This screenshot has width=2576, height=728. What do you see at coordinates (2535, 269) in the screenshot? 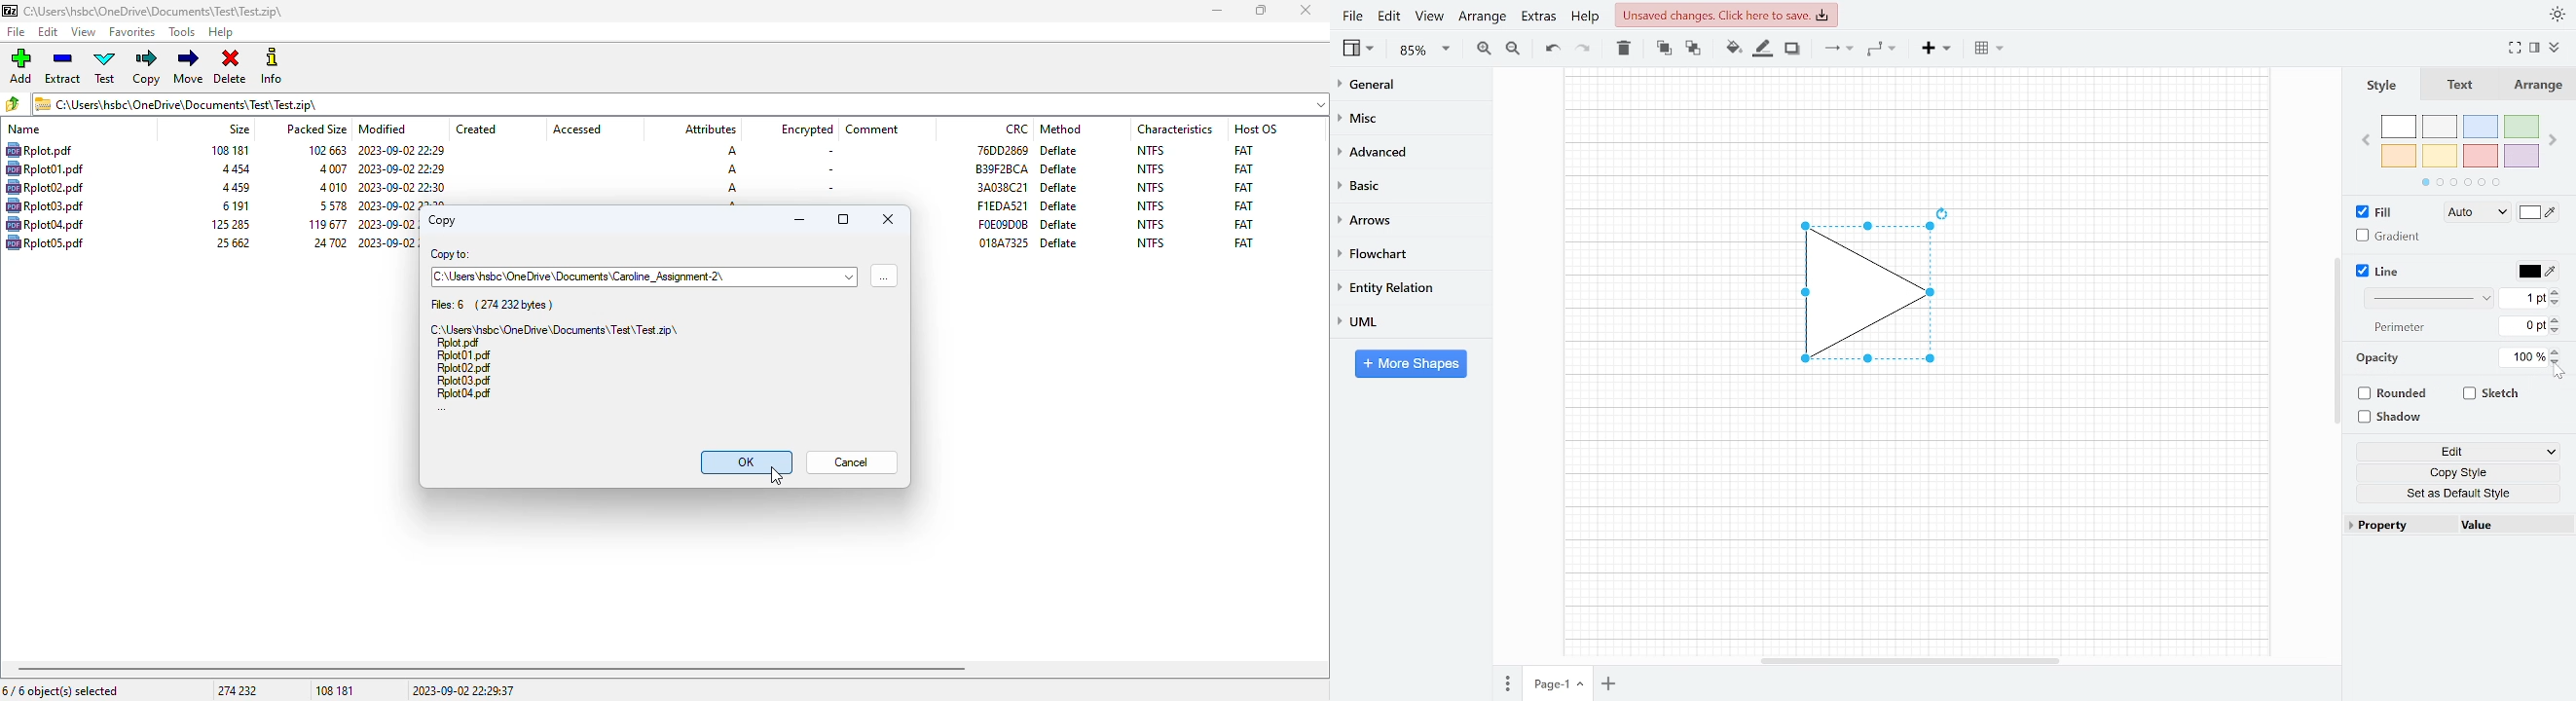
I see `Line color` at bounding box center [2535, 269].